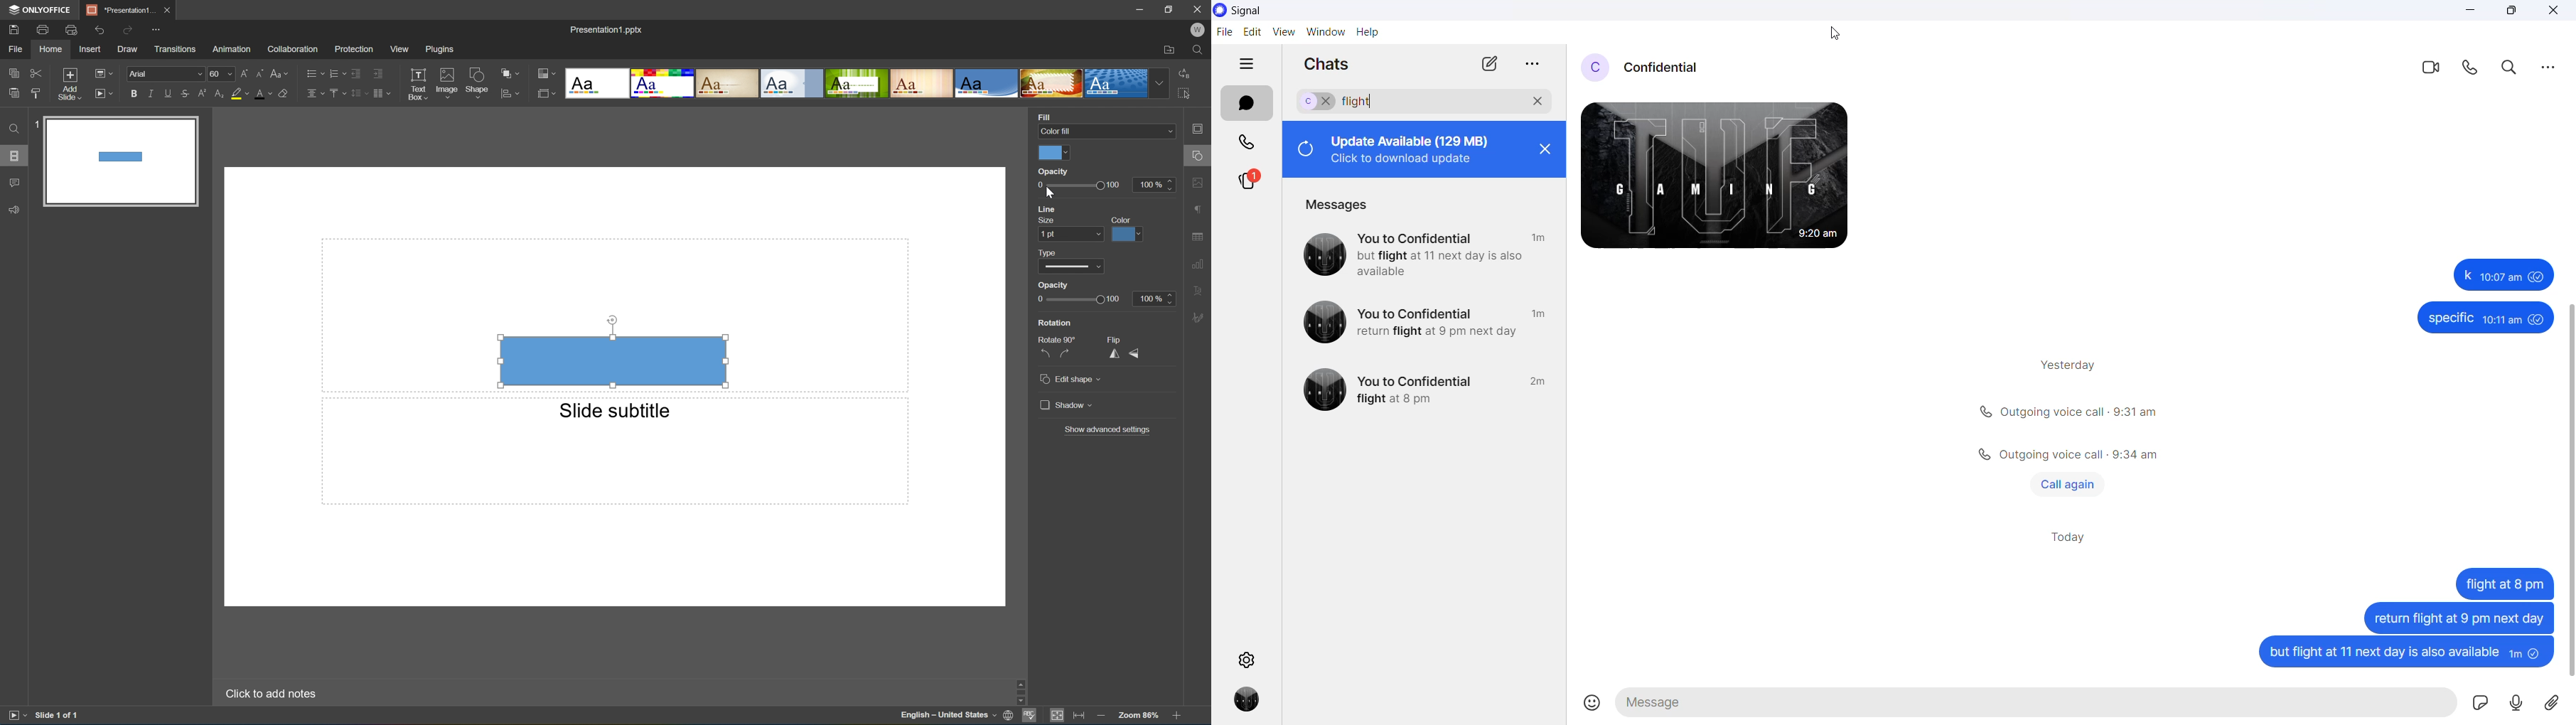 This screenshot has height=728, width=2576. I want to click on Line, so click(1050, 209).